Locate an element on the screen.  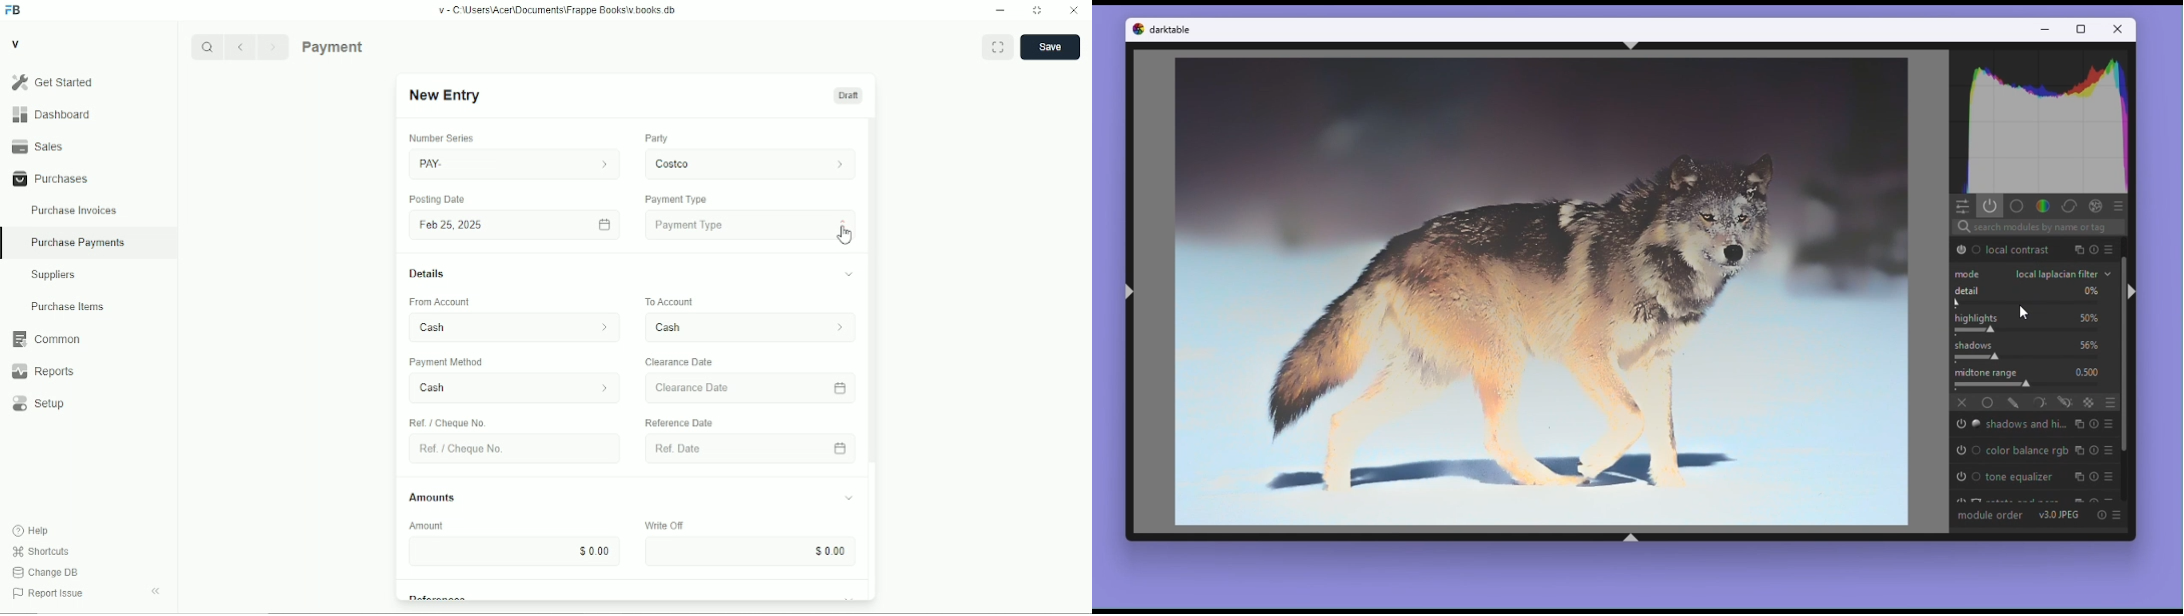
presets is located at coordinates (2121, 206).